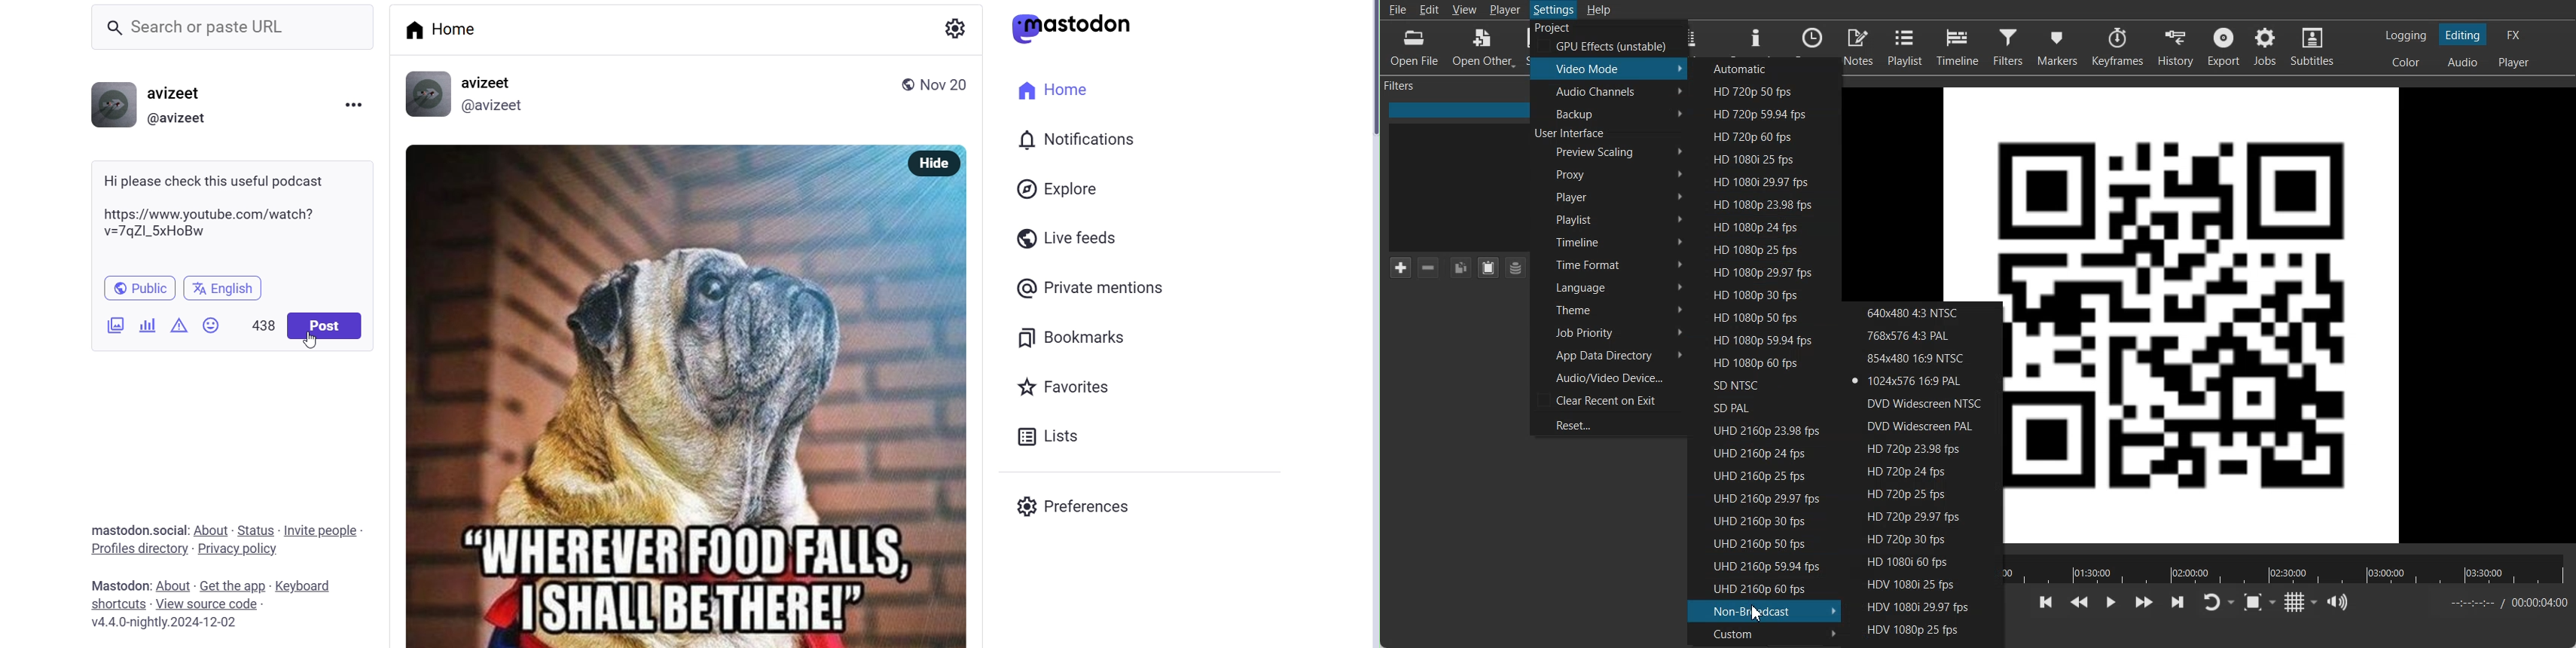 This screenshot has width=2576, height=672. I want to click on status, so click(256, 528).